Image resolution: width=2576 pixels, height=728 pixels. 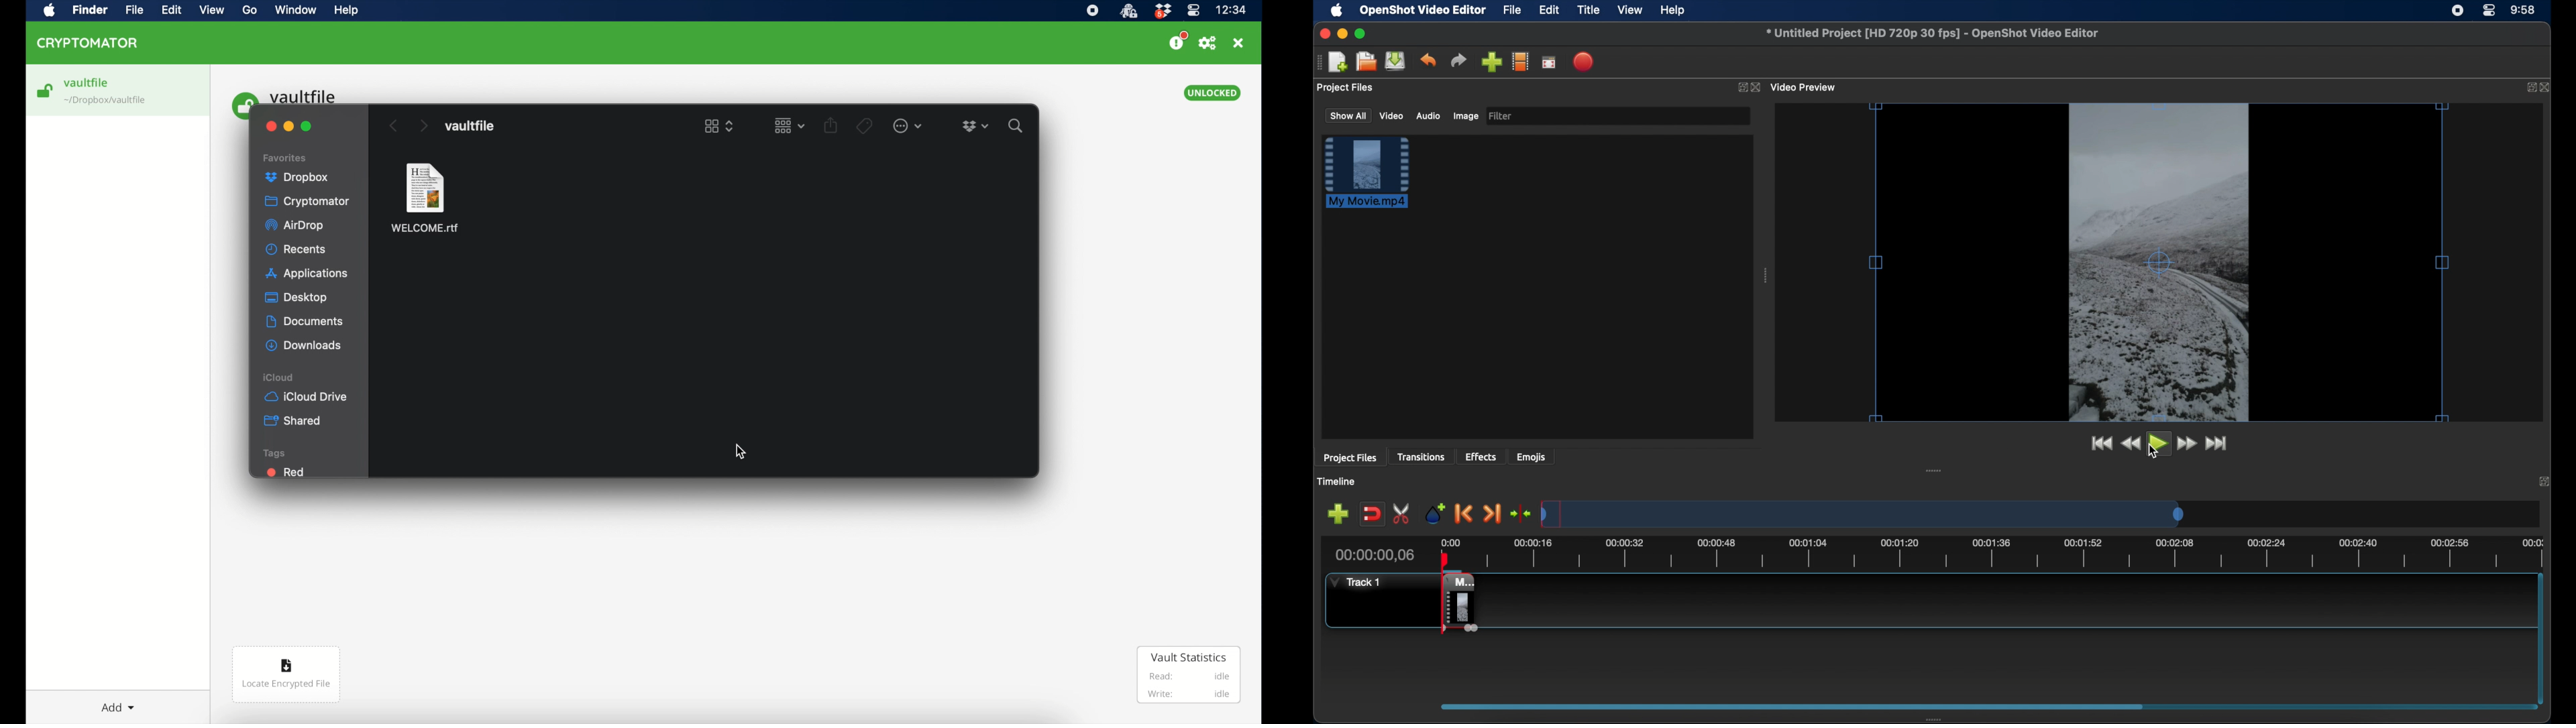 I want to click on clip highlighted, so click(x=1373, y=179).